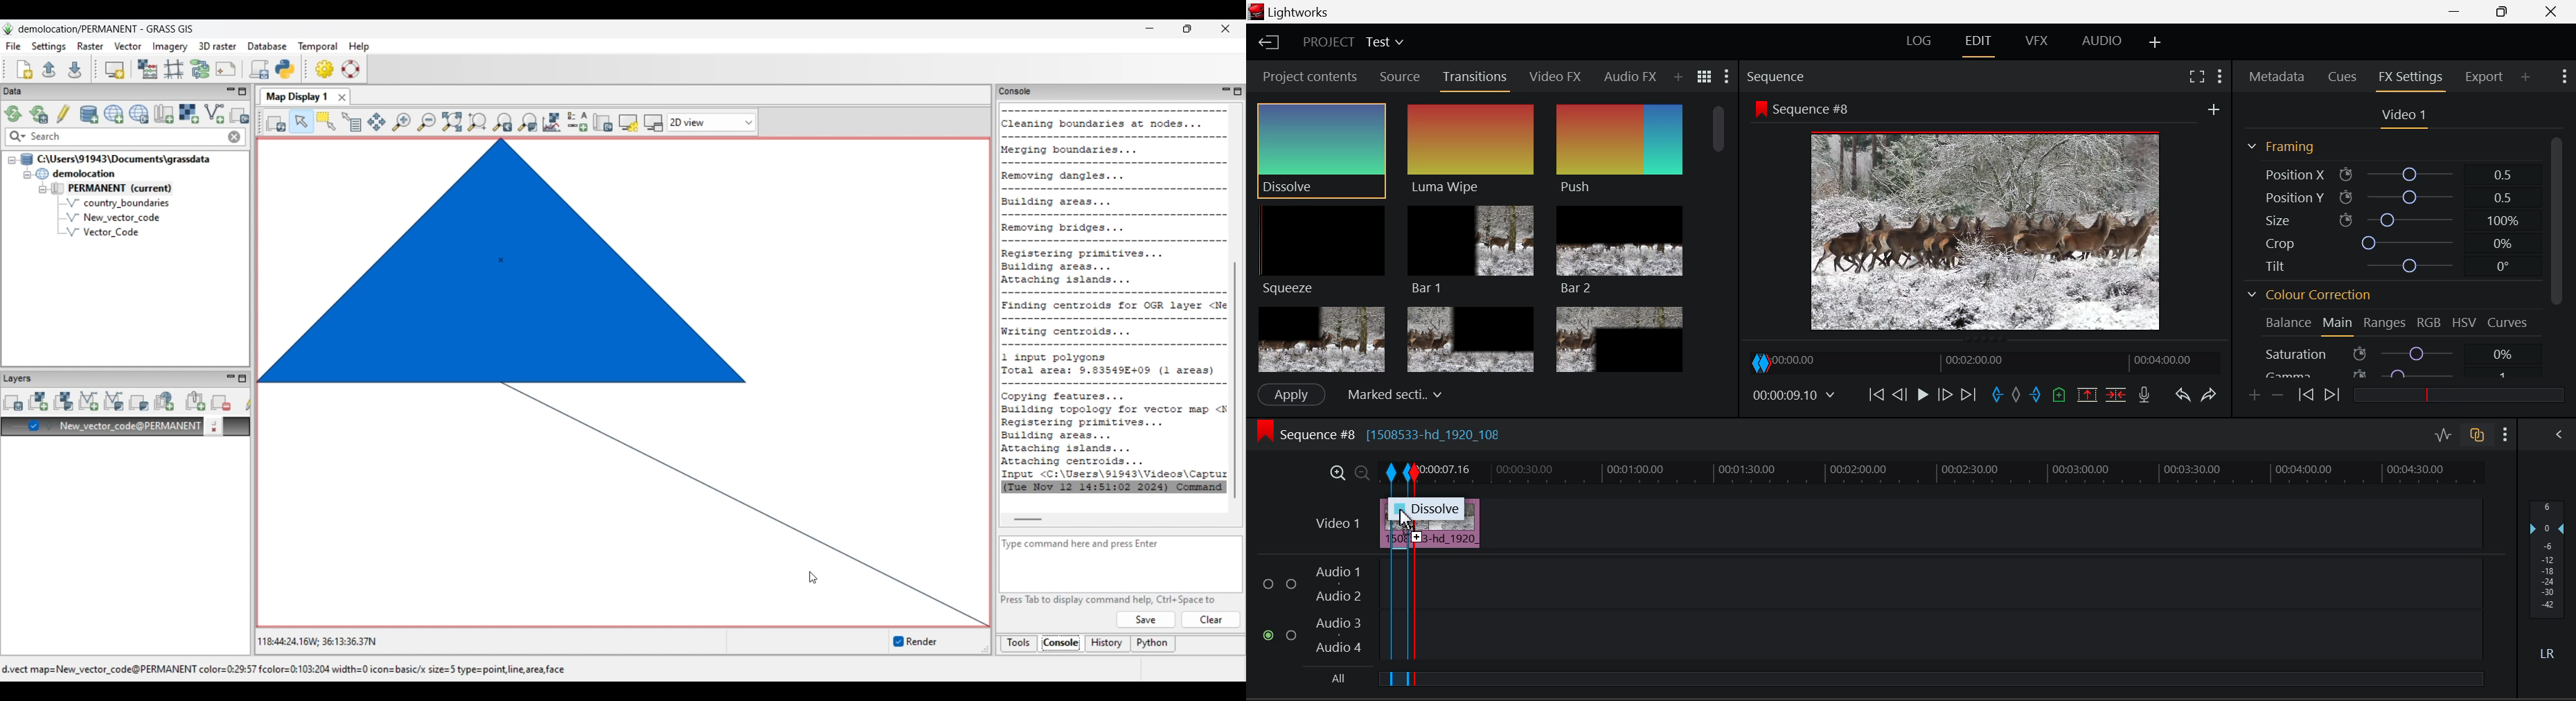 The width and height of the screenshot is (2576, 728). I want to click on Remove all marks, so click(2016, 397).